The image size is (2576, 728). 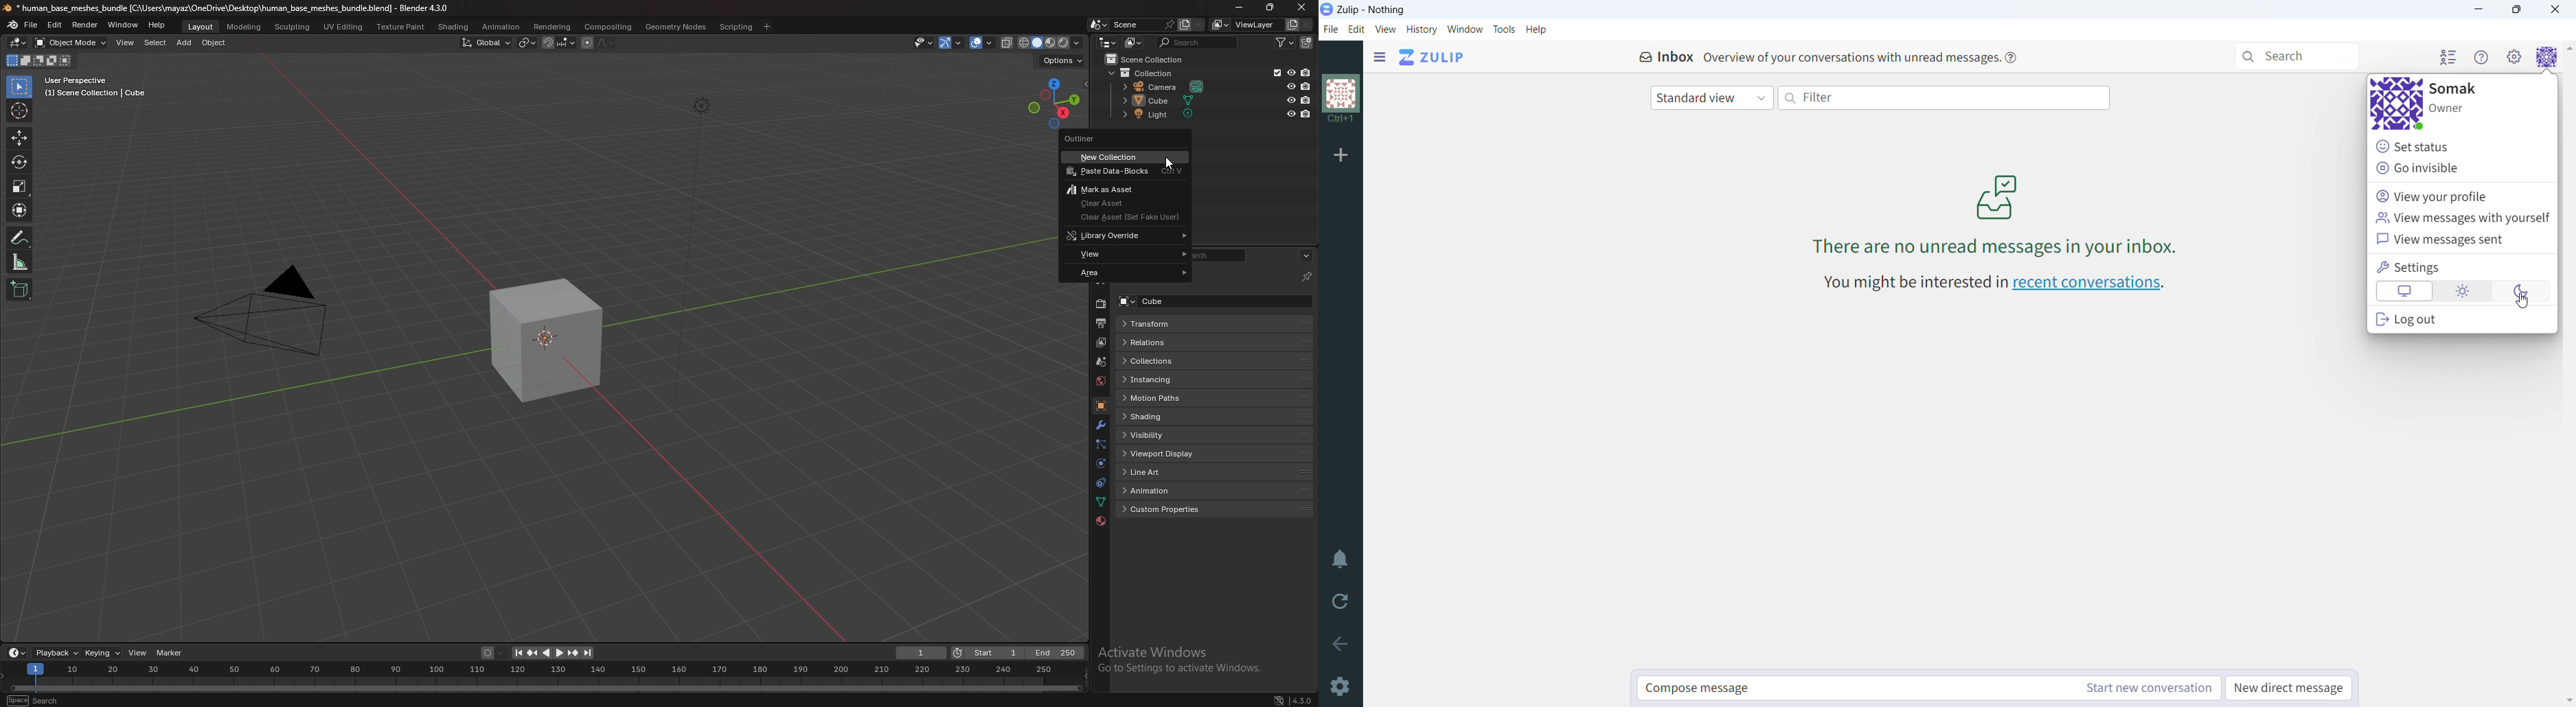 I want to click on help, so click(x=1536, y=29).